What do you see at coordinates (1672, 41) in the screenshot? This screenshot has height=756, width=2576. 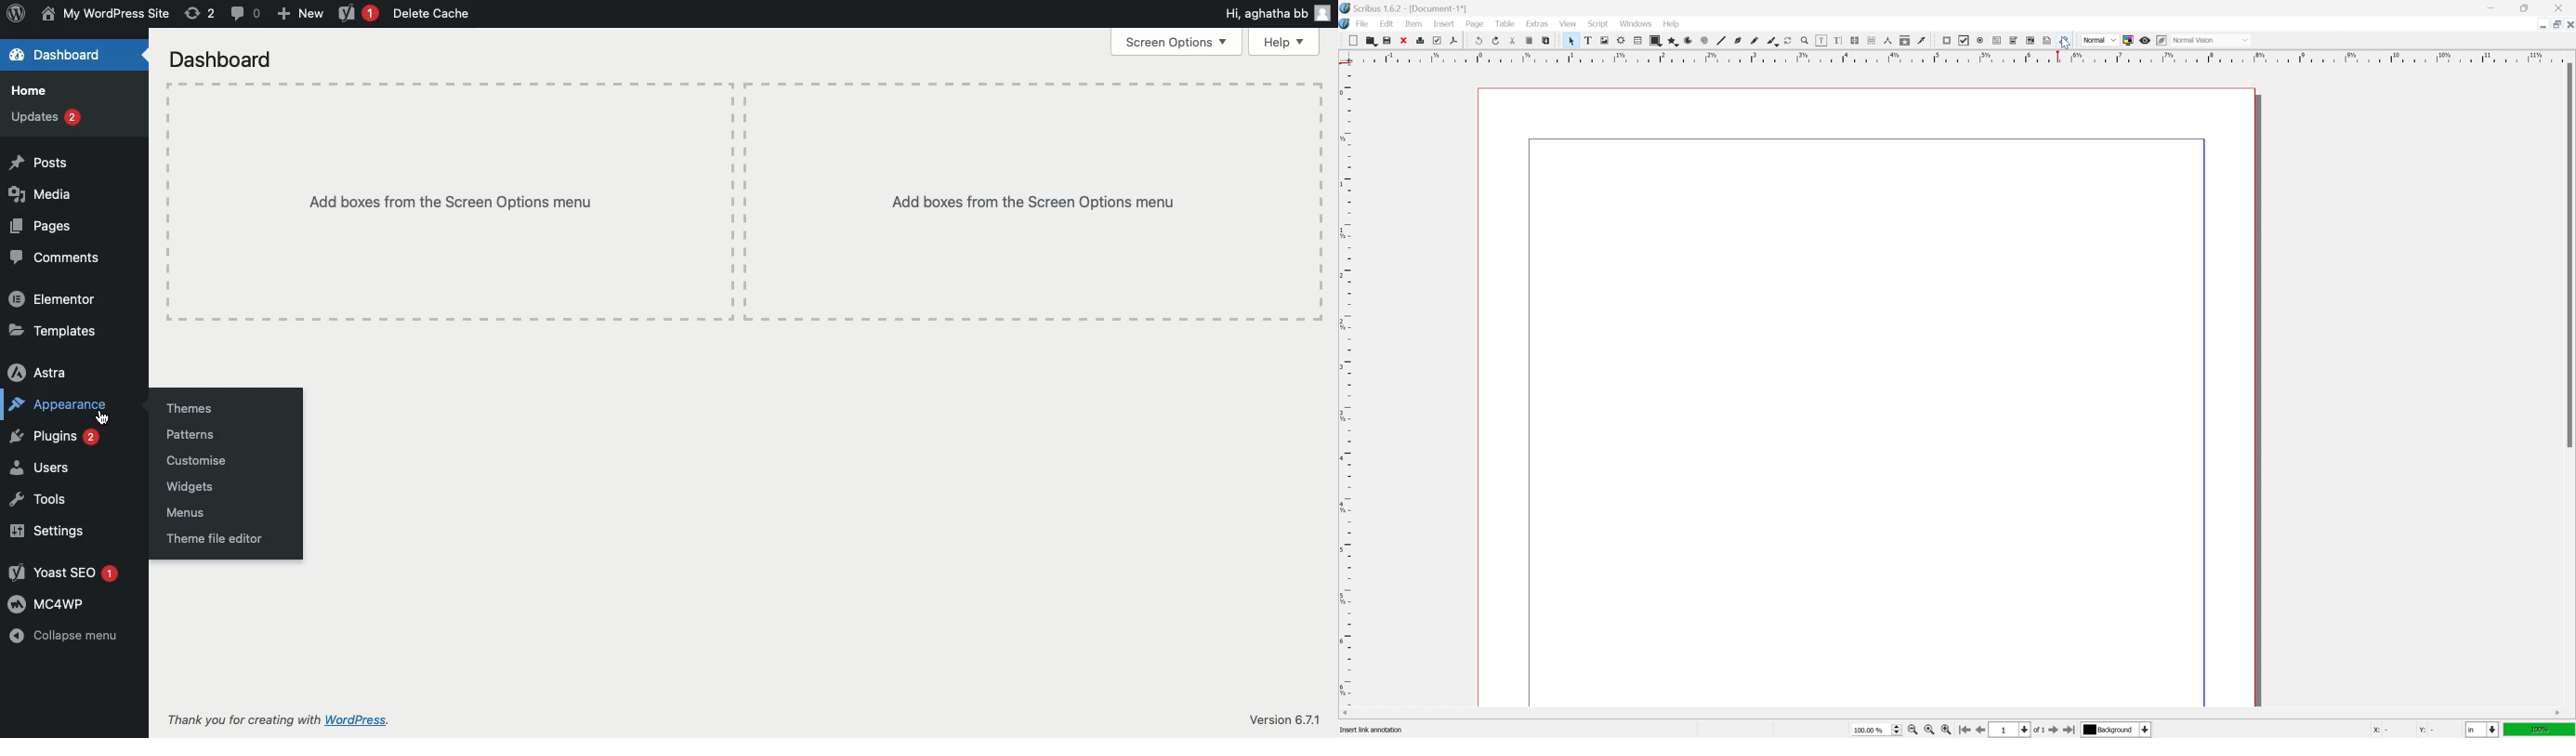 I see `polygon` at bounding box center [1672, 41].